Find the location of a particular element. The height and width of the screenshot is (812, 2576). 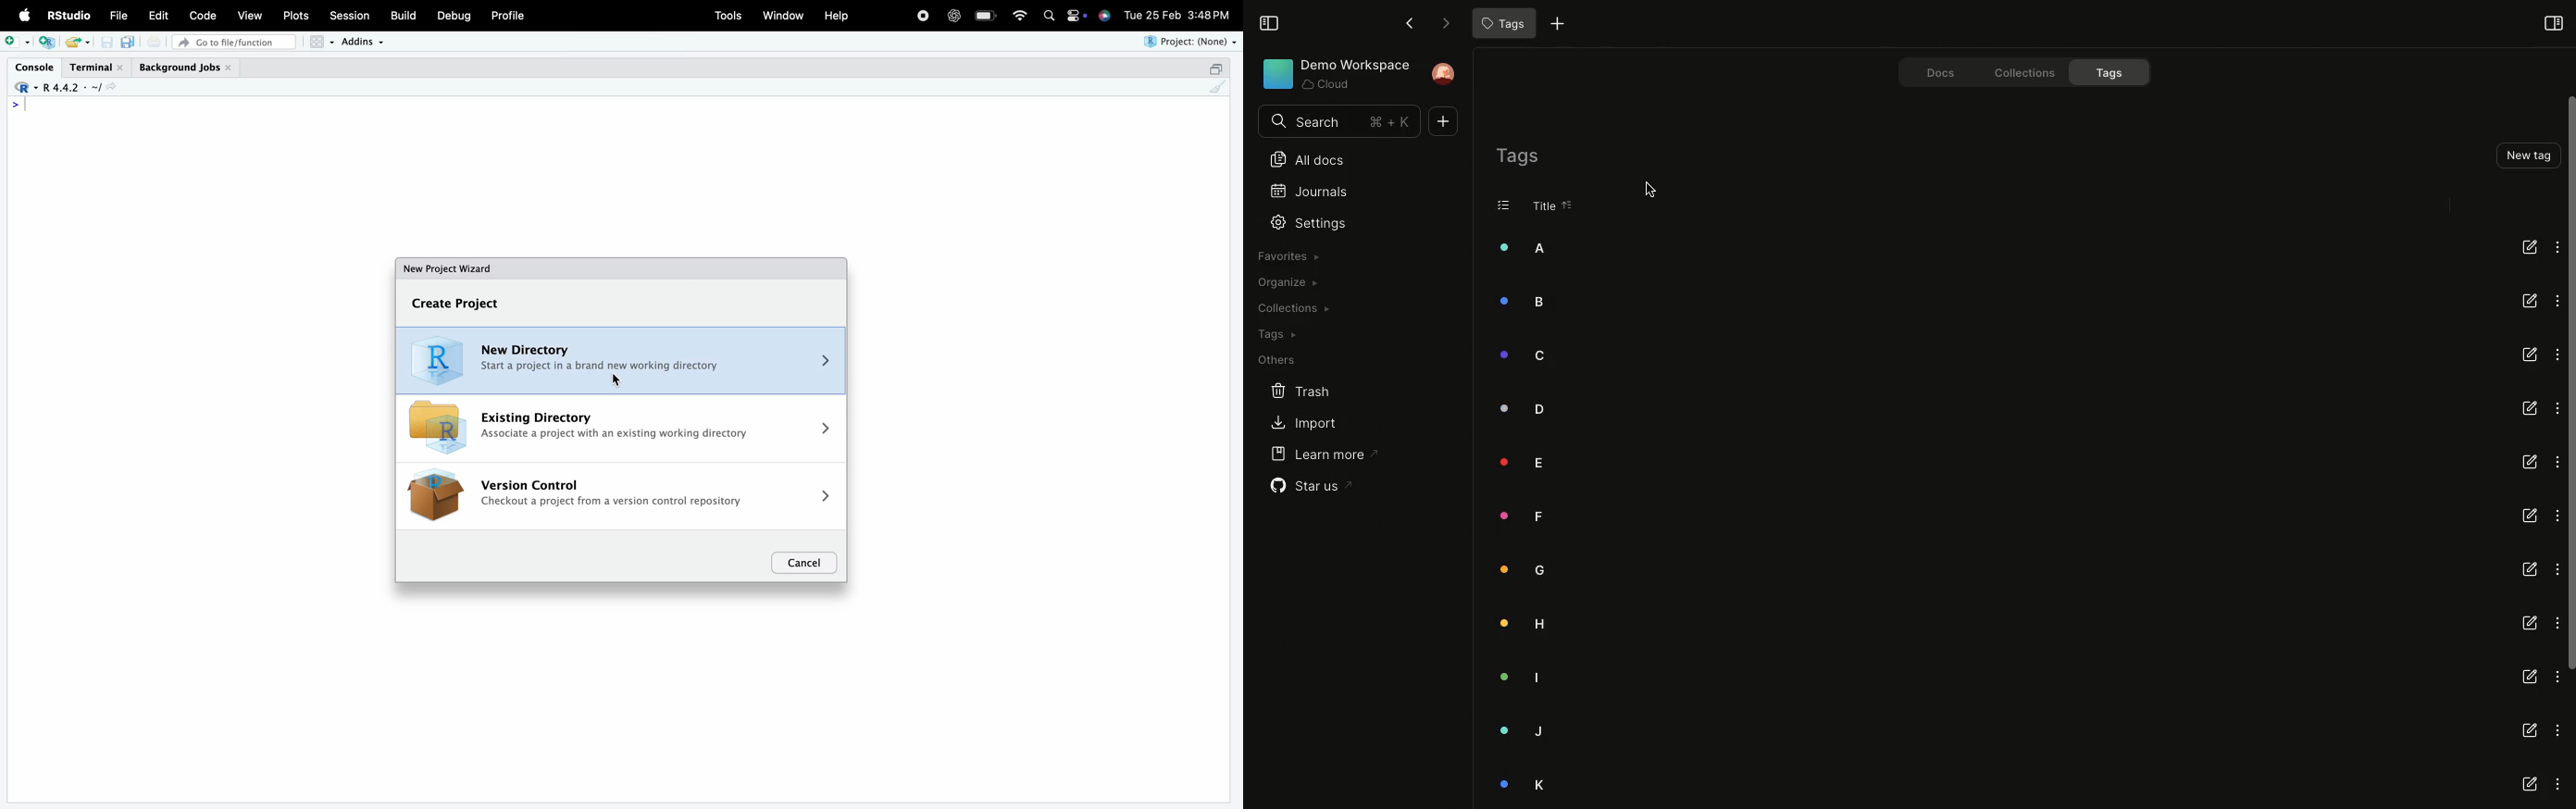

cursor is located at coordinates (614, 379).